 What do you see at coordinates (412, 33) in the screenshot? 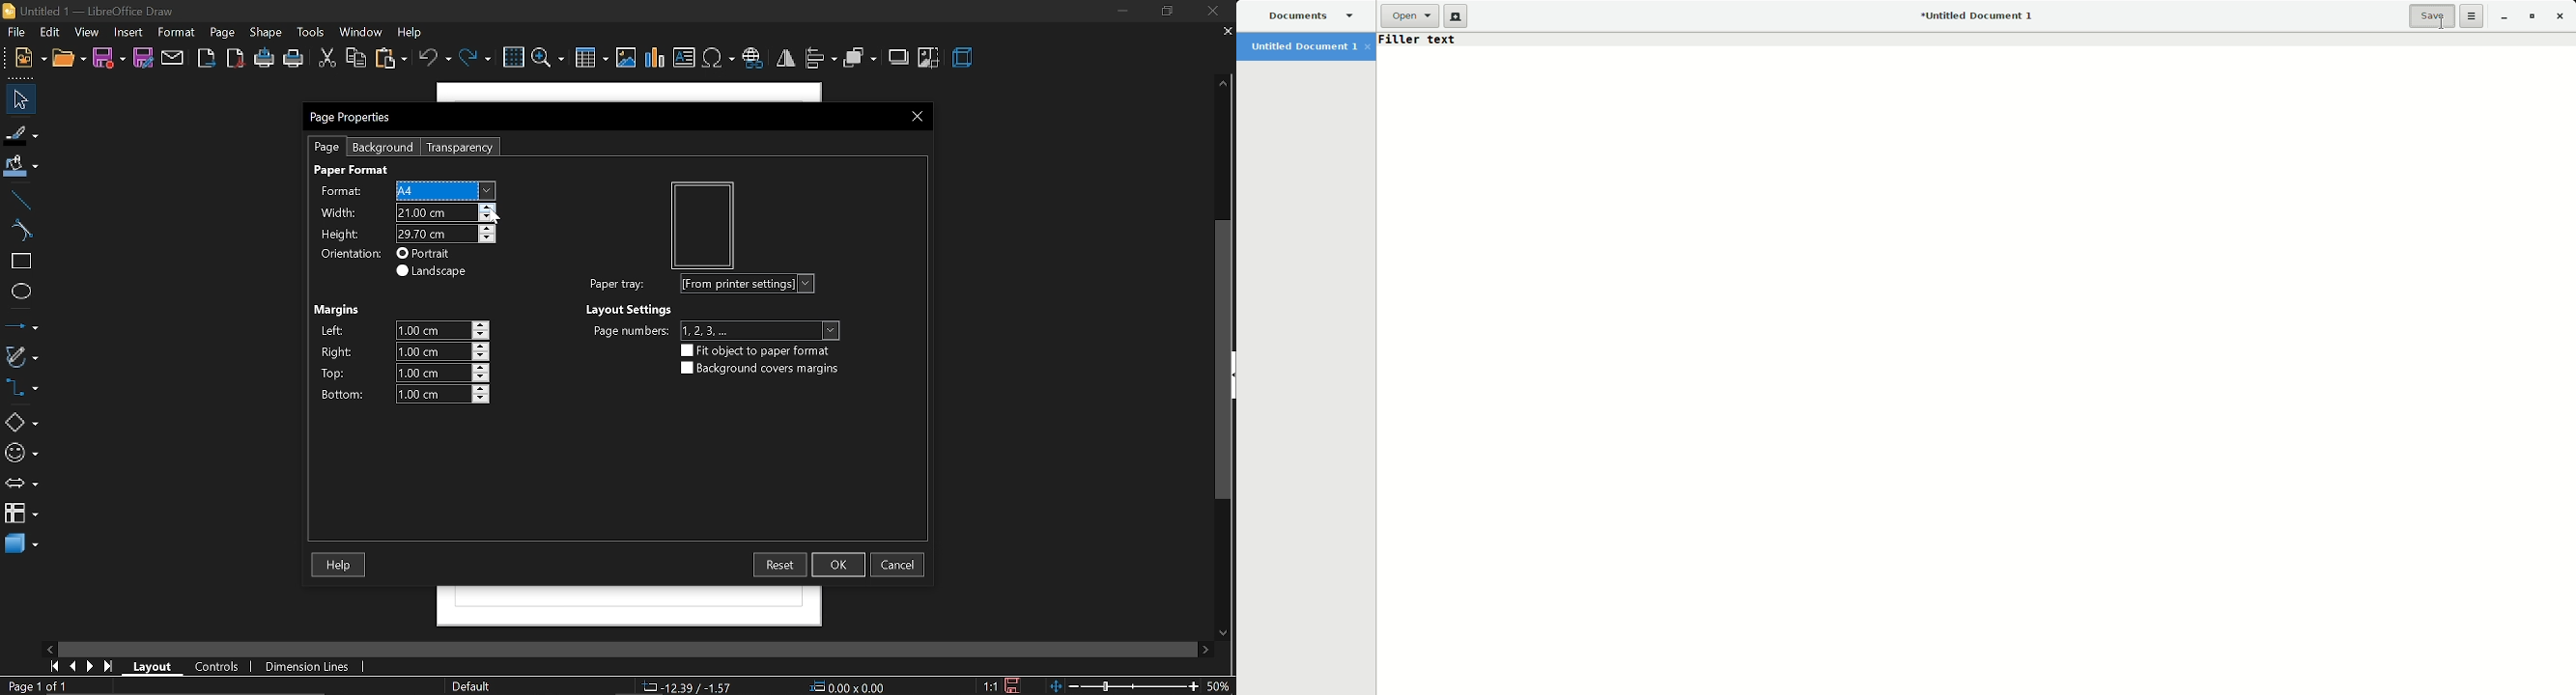
I see `help` at bounding box center [412, 33].